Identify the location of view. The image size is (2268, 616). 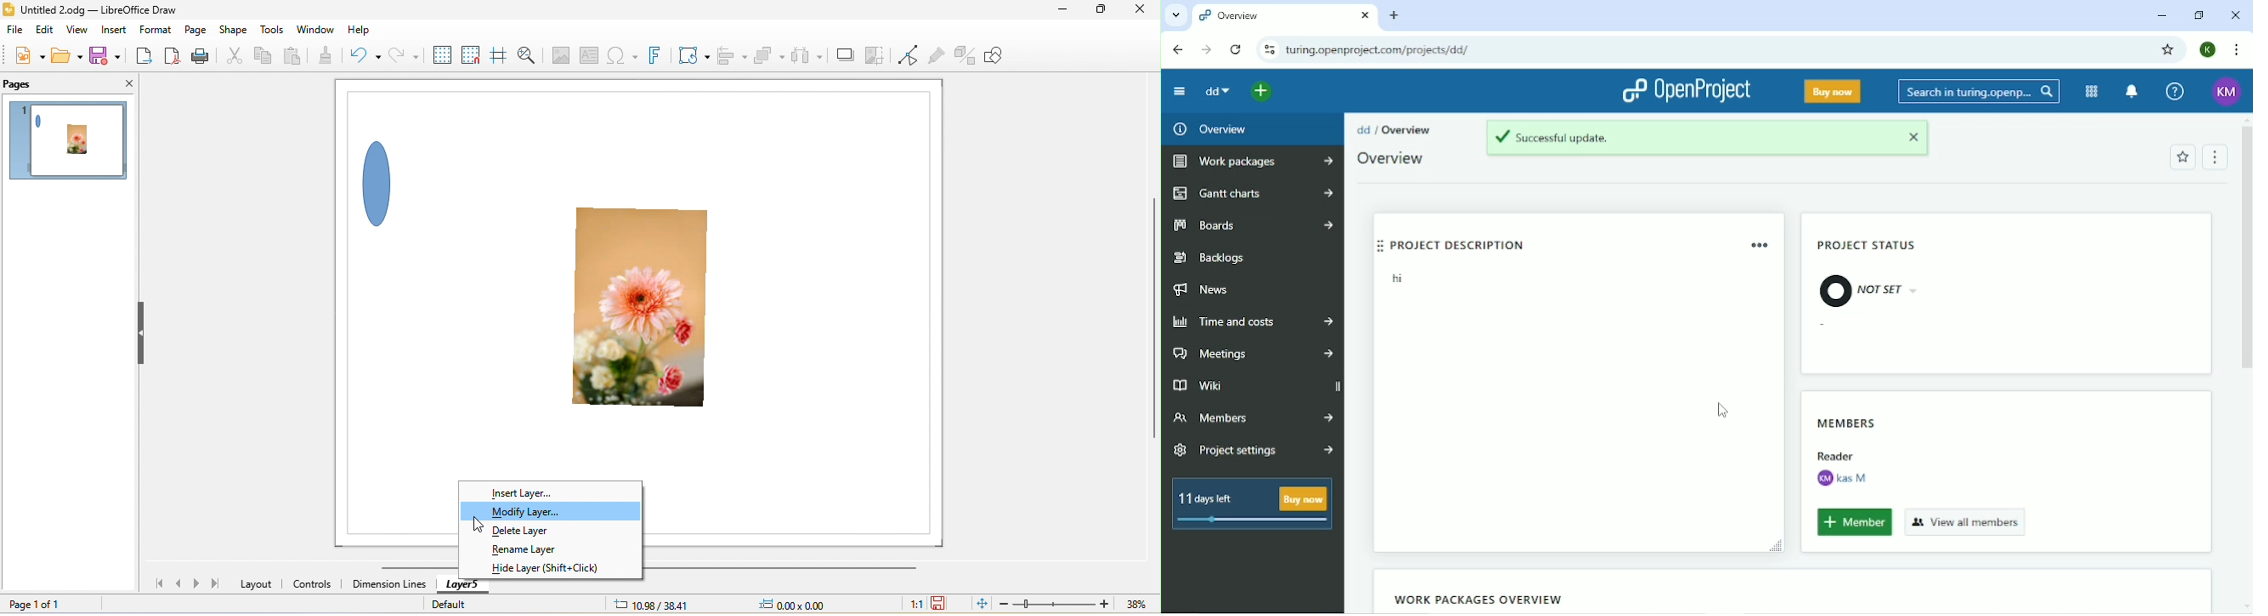
(77, 31).